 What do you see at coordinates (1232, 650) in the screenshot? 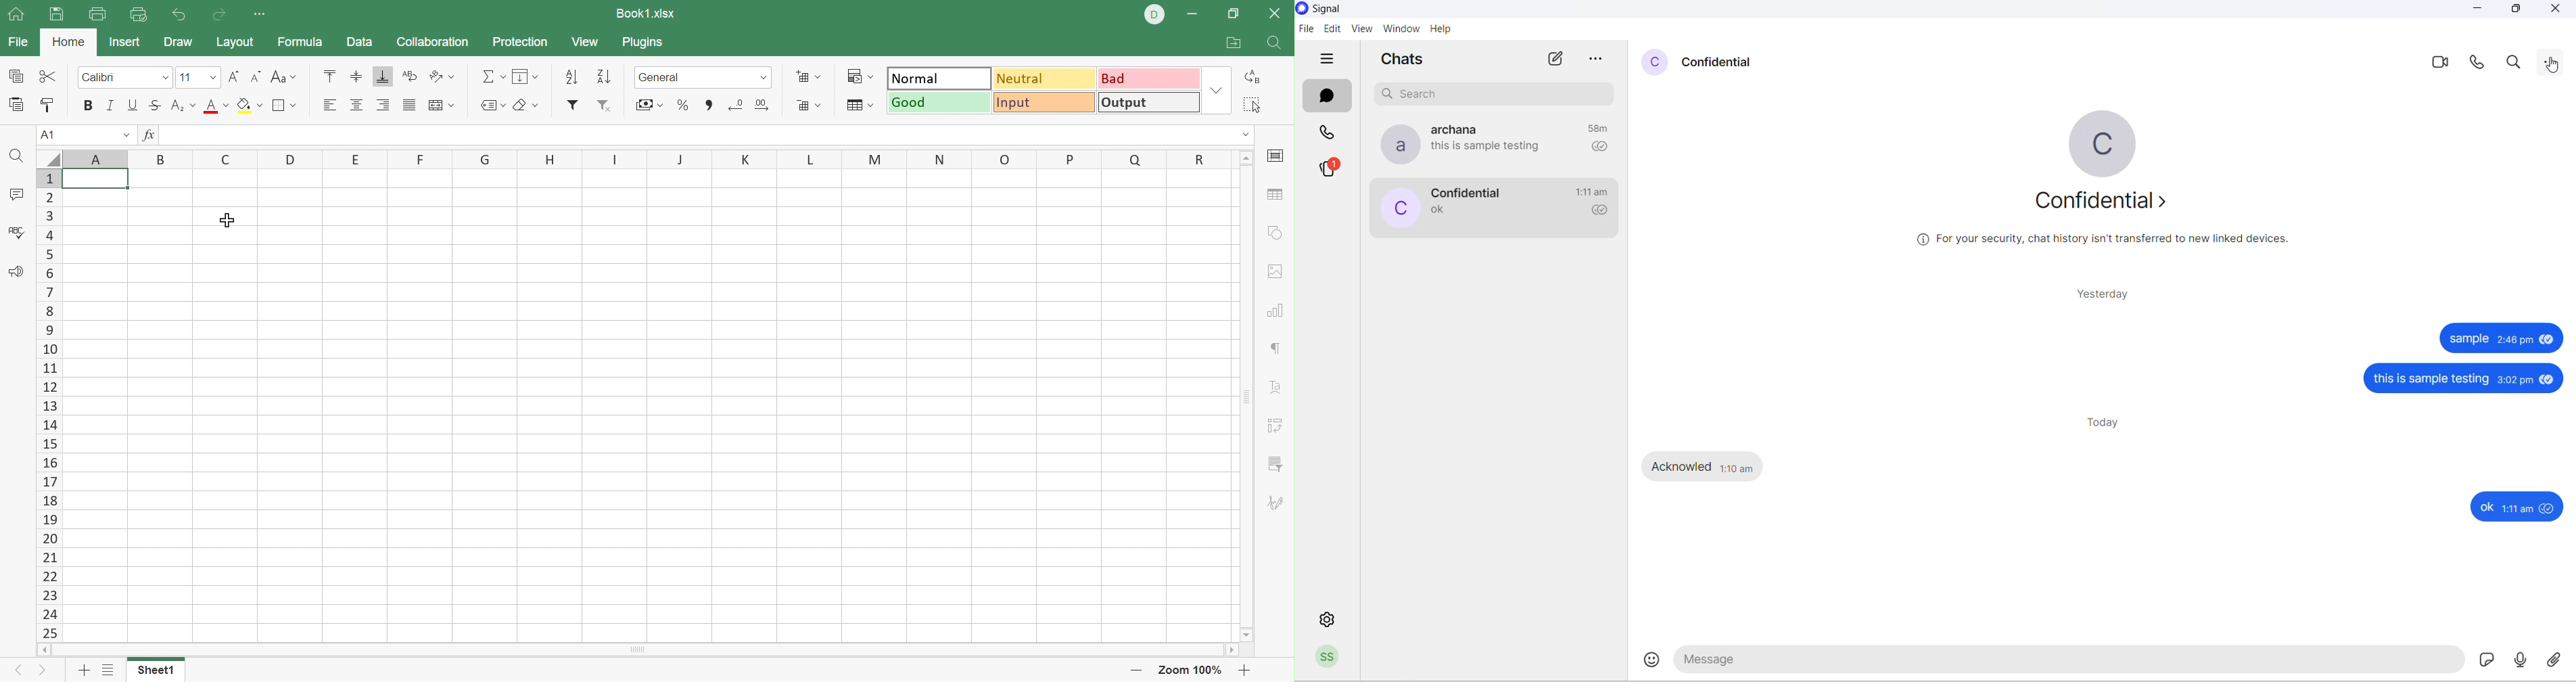
I see `Scroll right` at bounding box center [1232, 650].